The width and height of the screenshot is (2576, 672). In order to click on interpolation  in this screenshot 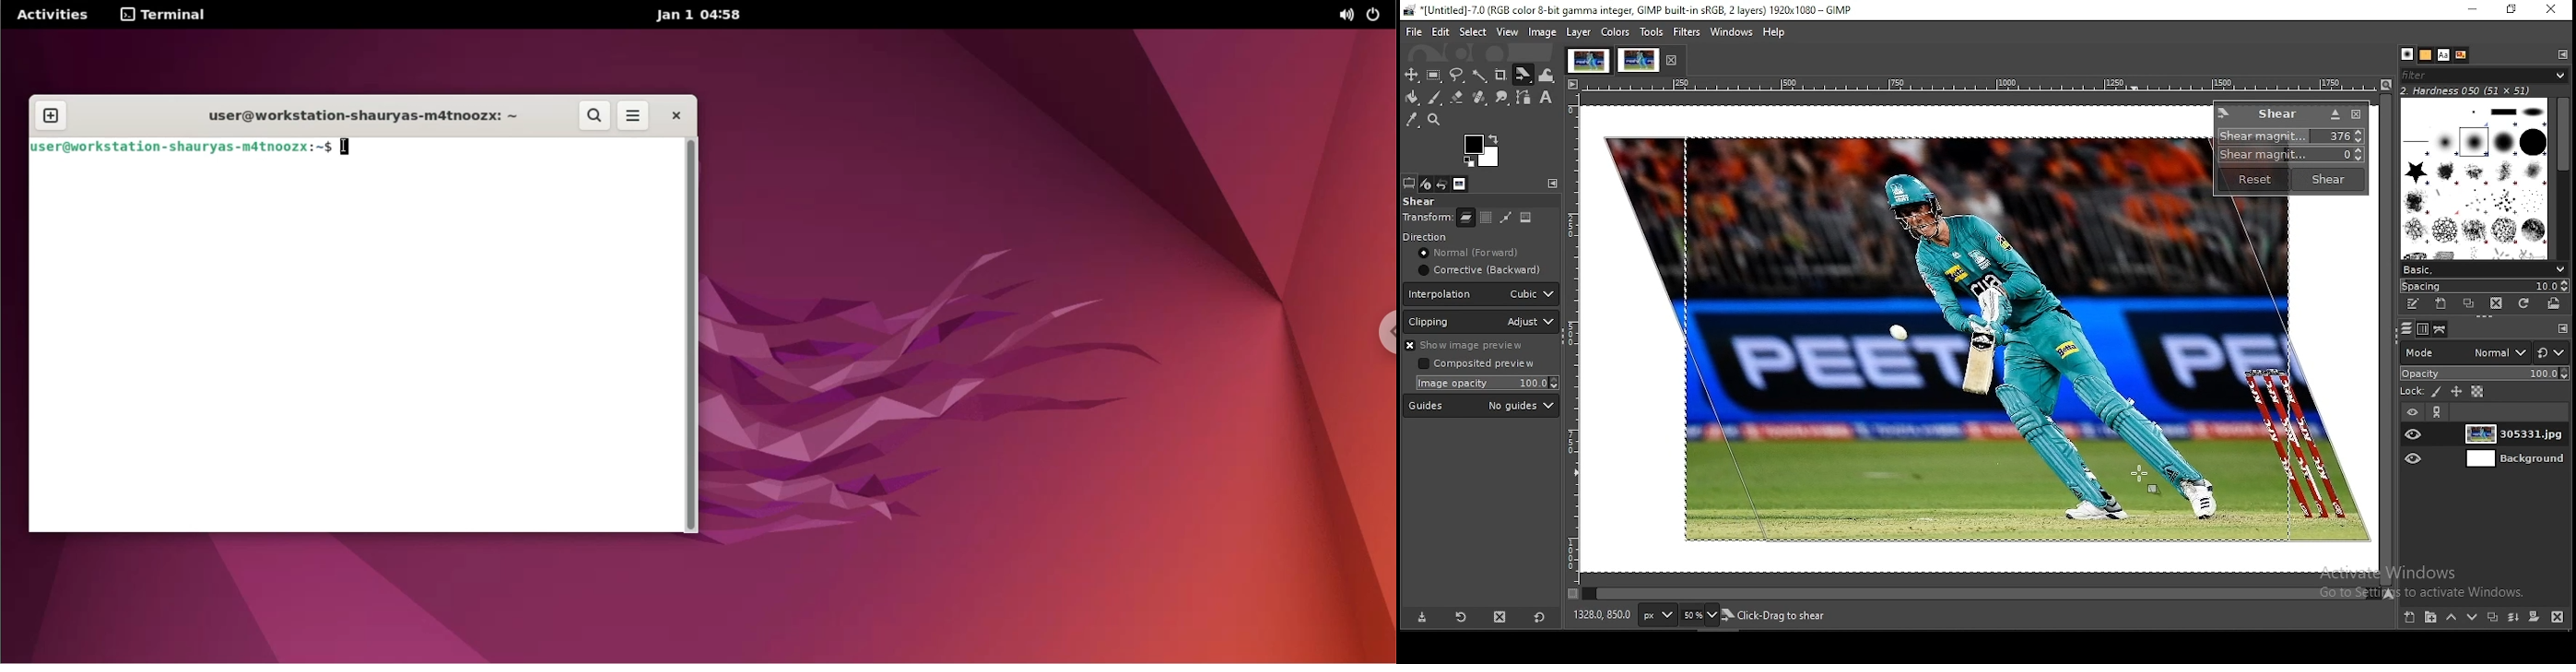, I will do `click(1481, 294)`.